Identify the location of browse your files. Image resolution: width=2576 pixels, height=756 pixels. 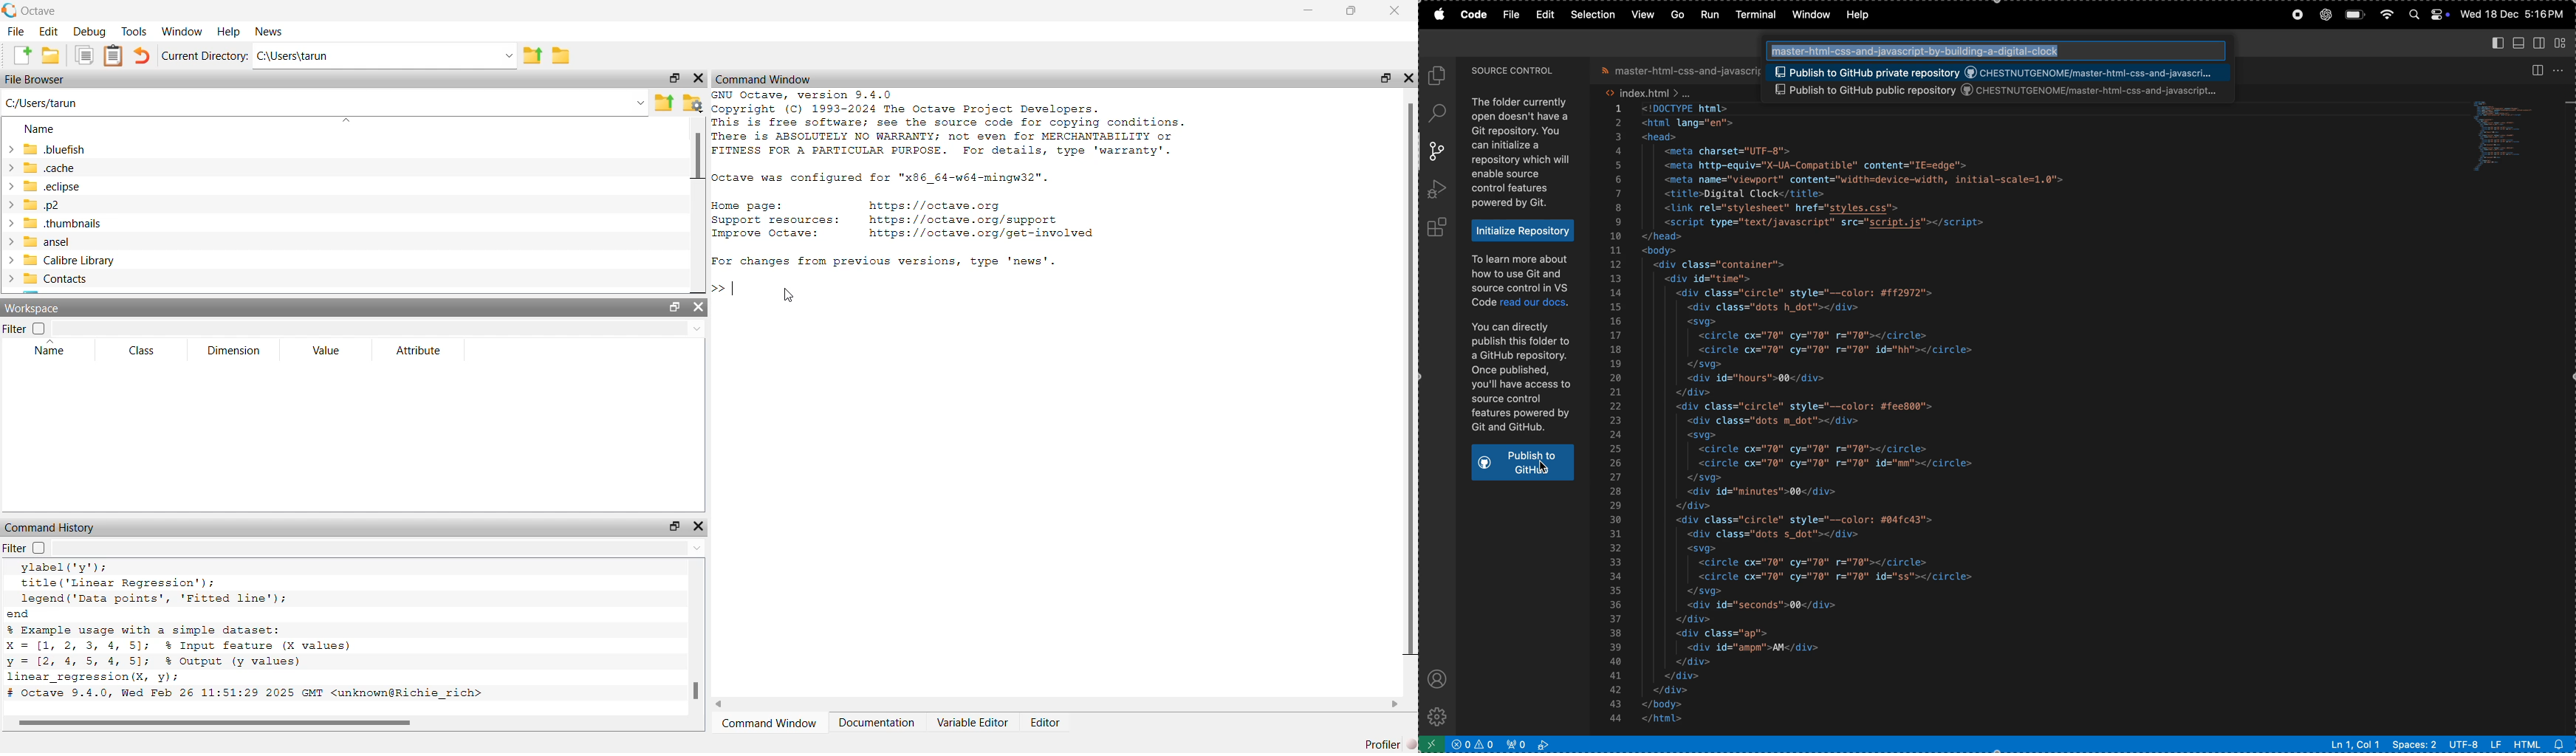
(693, 104).